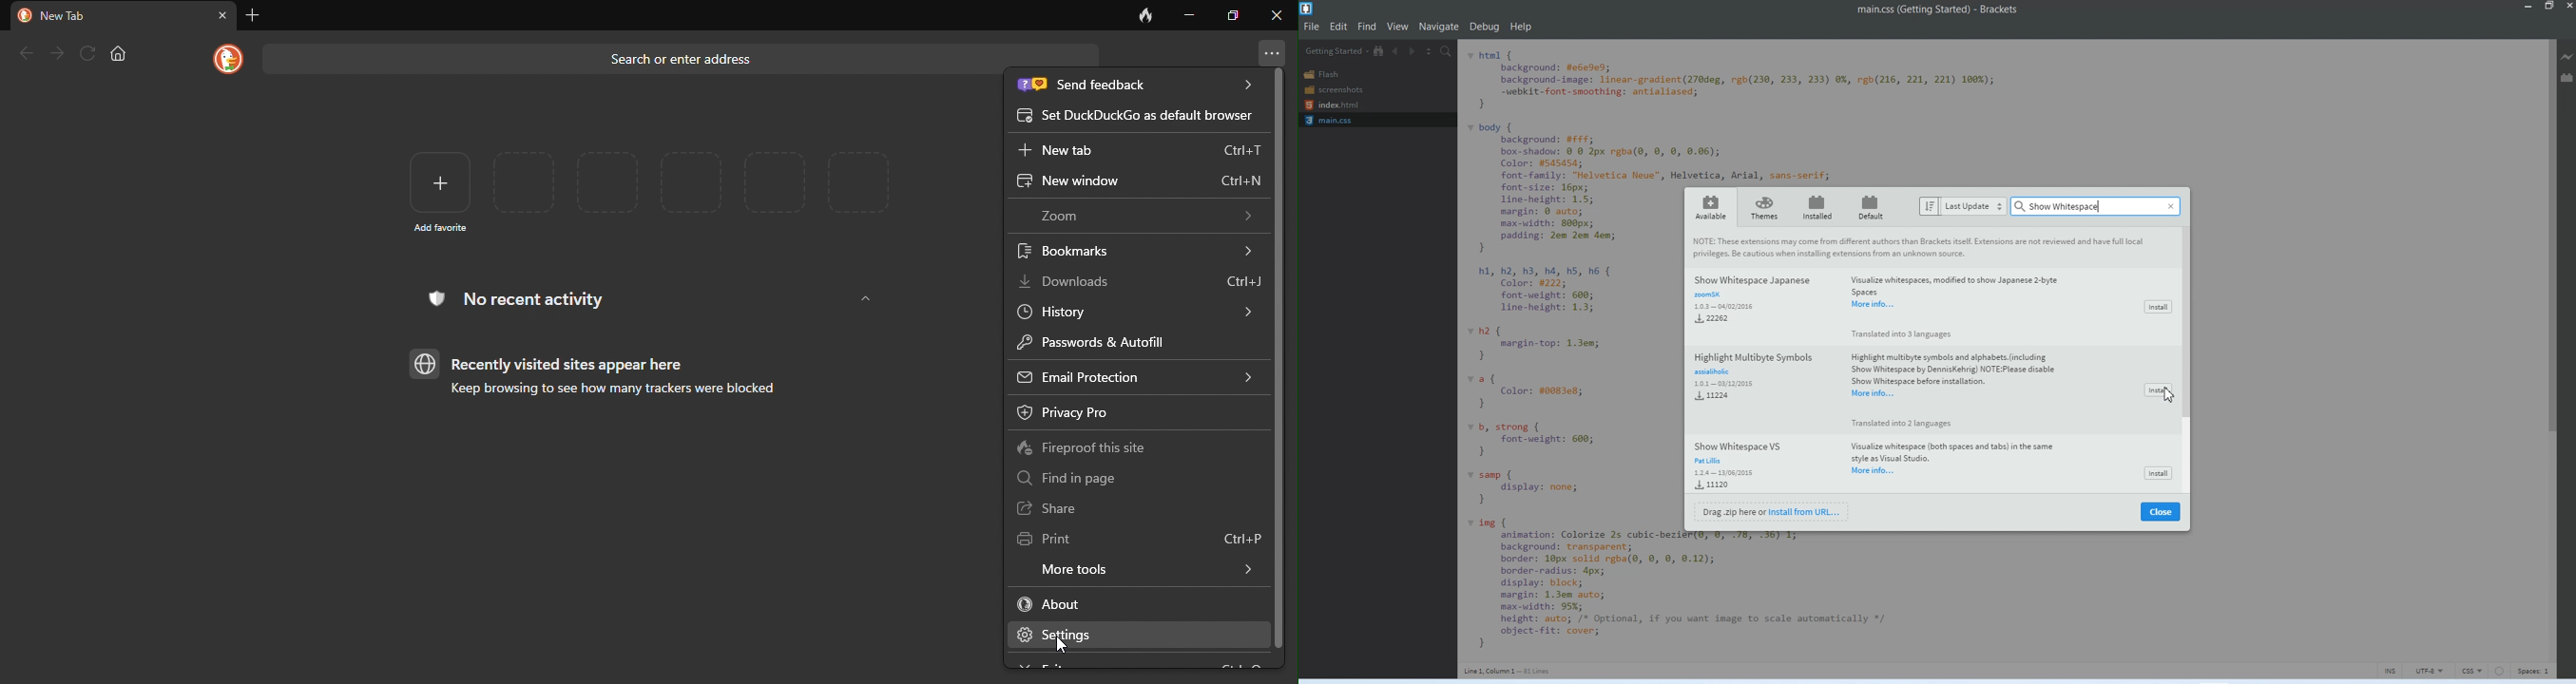  I want to click on Vertical Scroll bar, so click(2524, 347).